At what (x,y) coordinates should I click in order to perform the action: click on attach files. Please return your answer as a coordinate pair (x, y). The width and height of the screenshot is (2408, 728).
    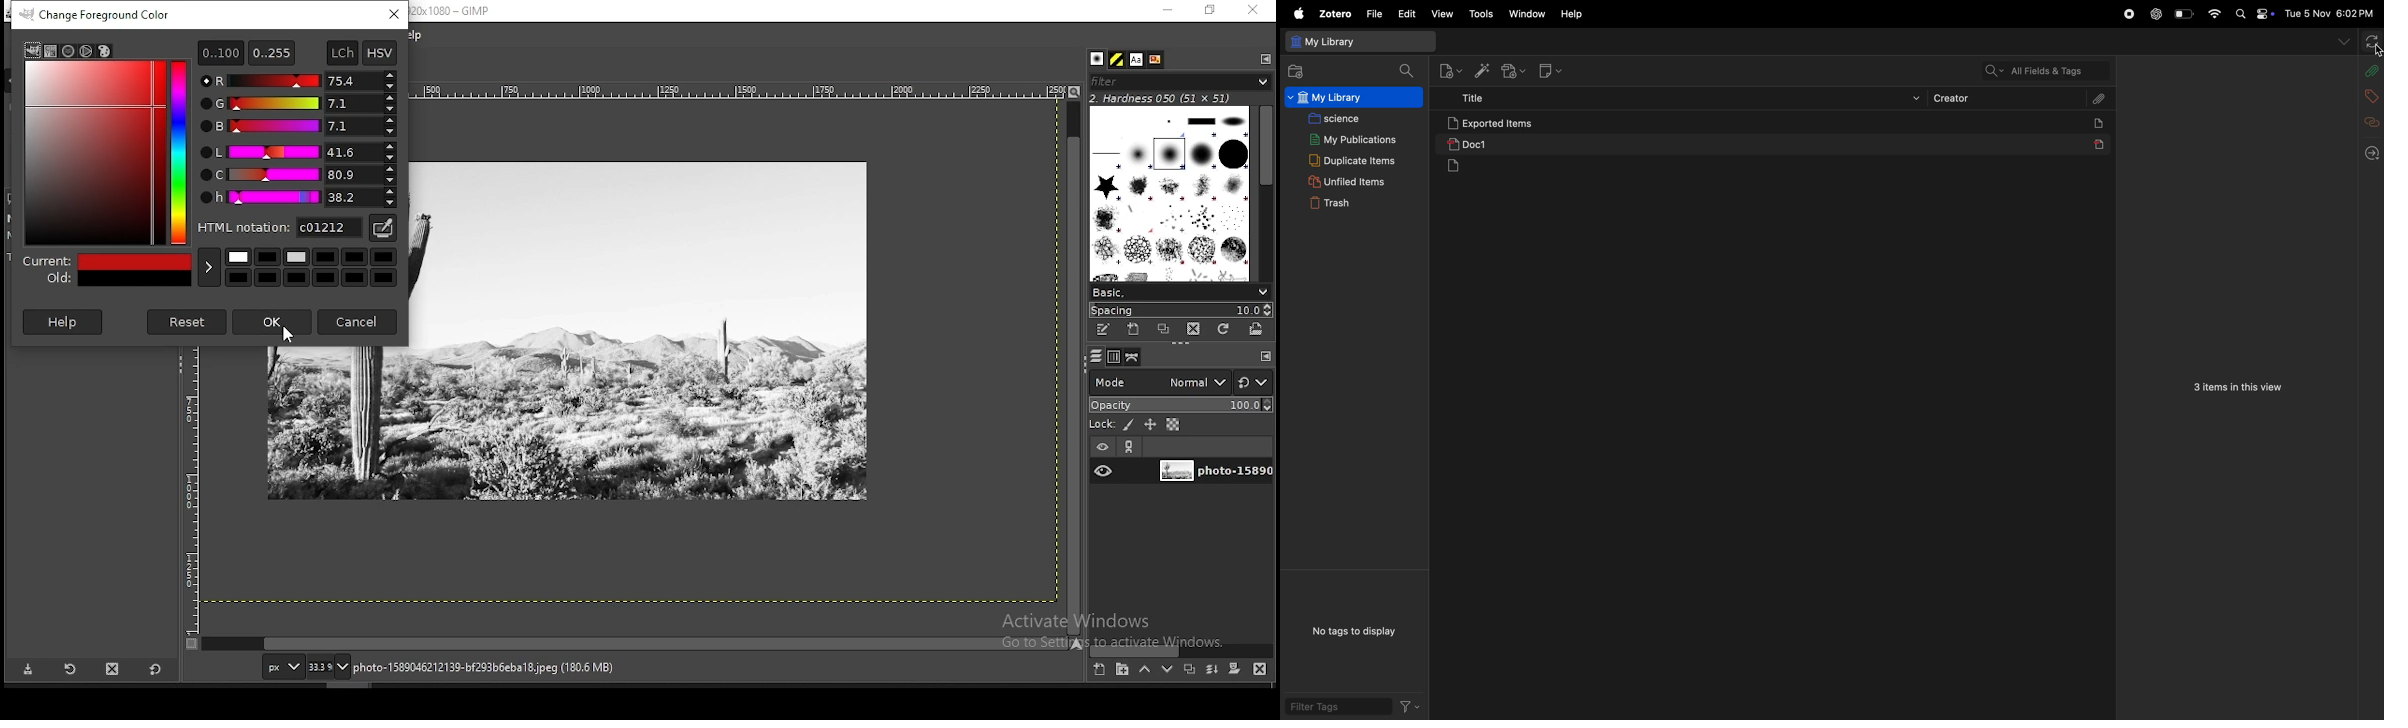
    Looking at the image, I should click on (2370, 71).